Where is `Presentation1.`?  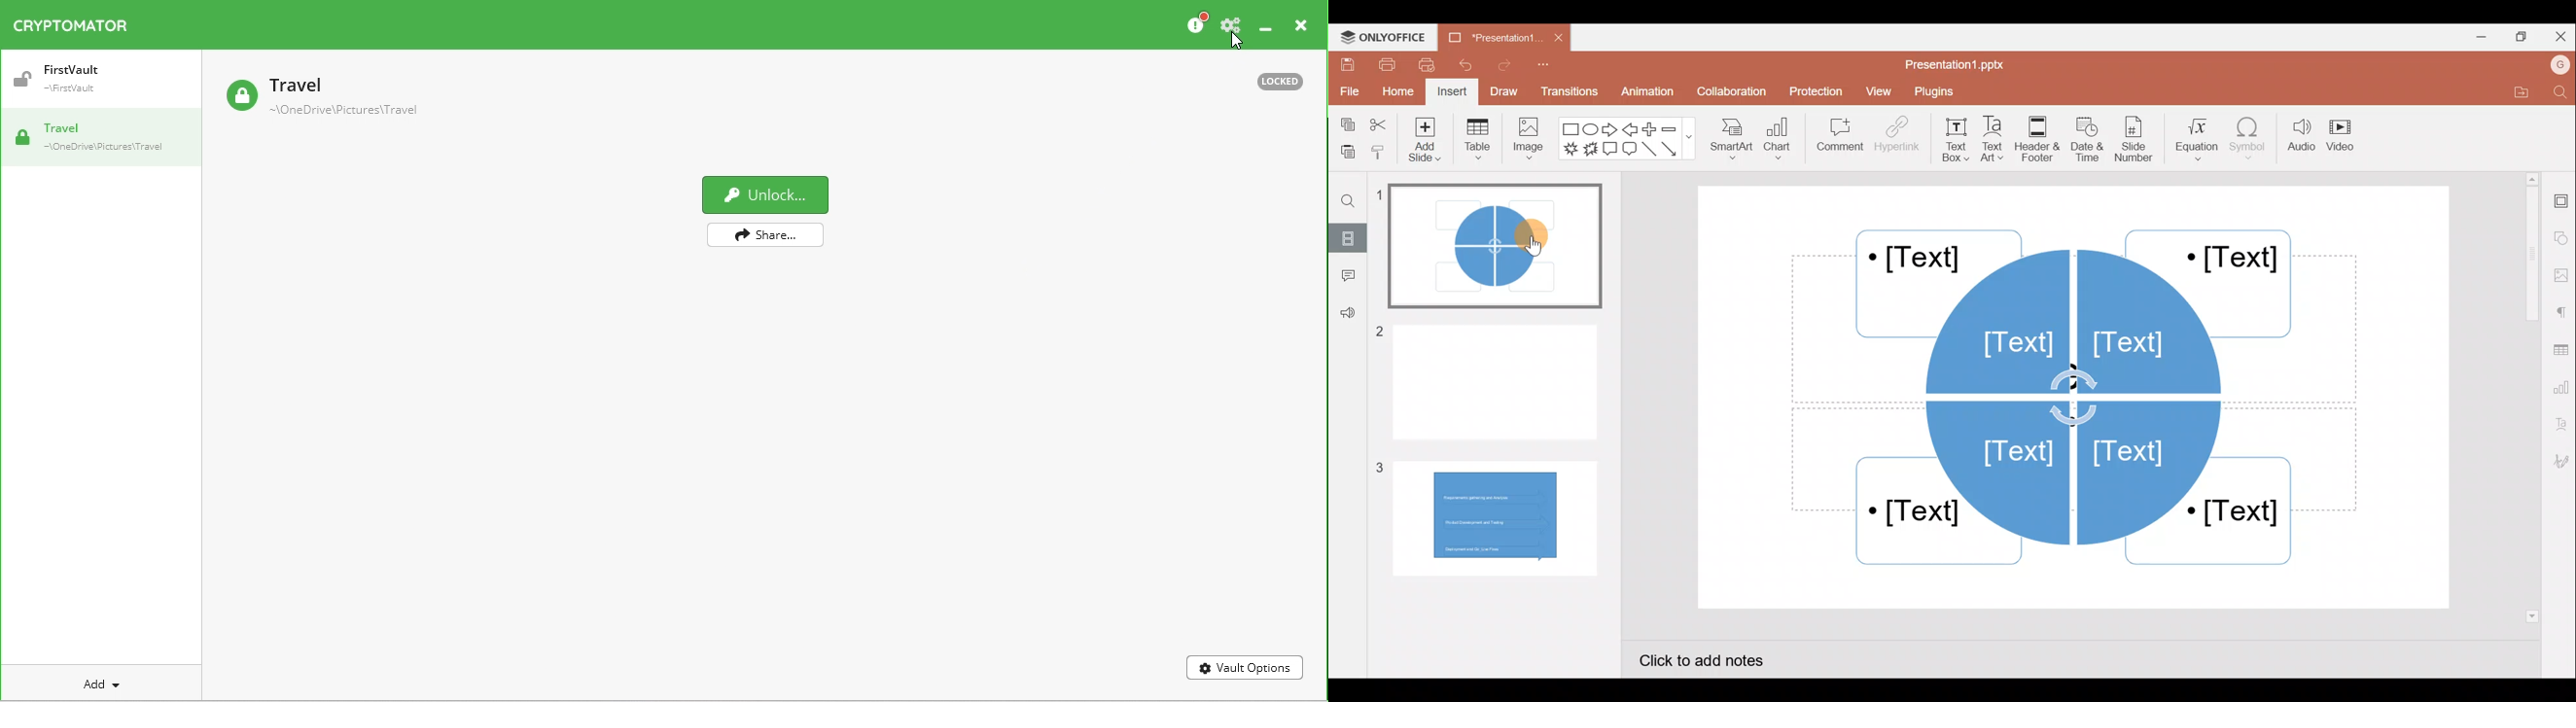 Presentation1. is located at coordinates (1488, 38).